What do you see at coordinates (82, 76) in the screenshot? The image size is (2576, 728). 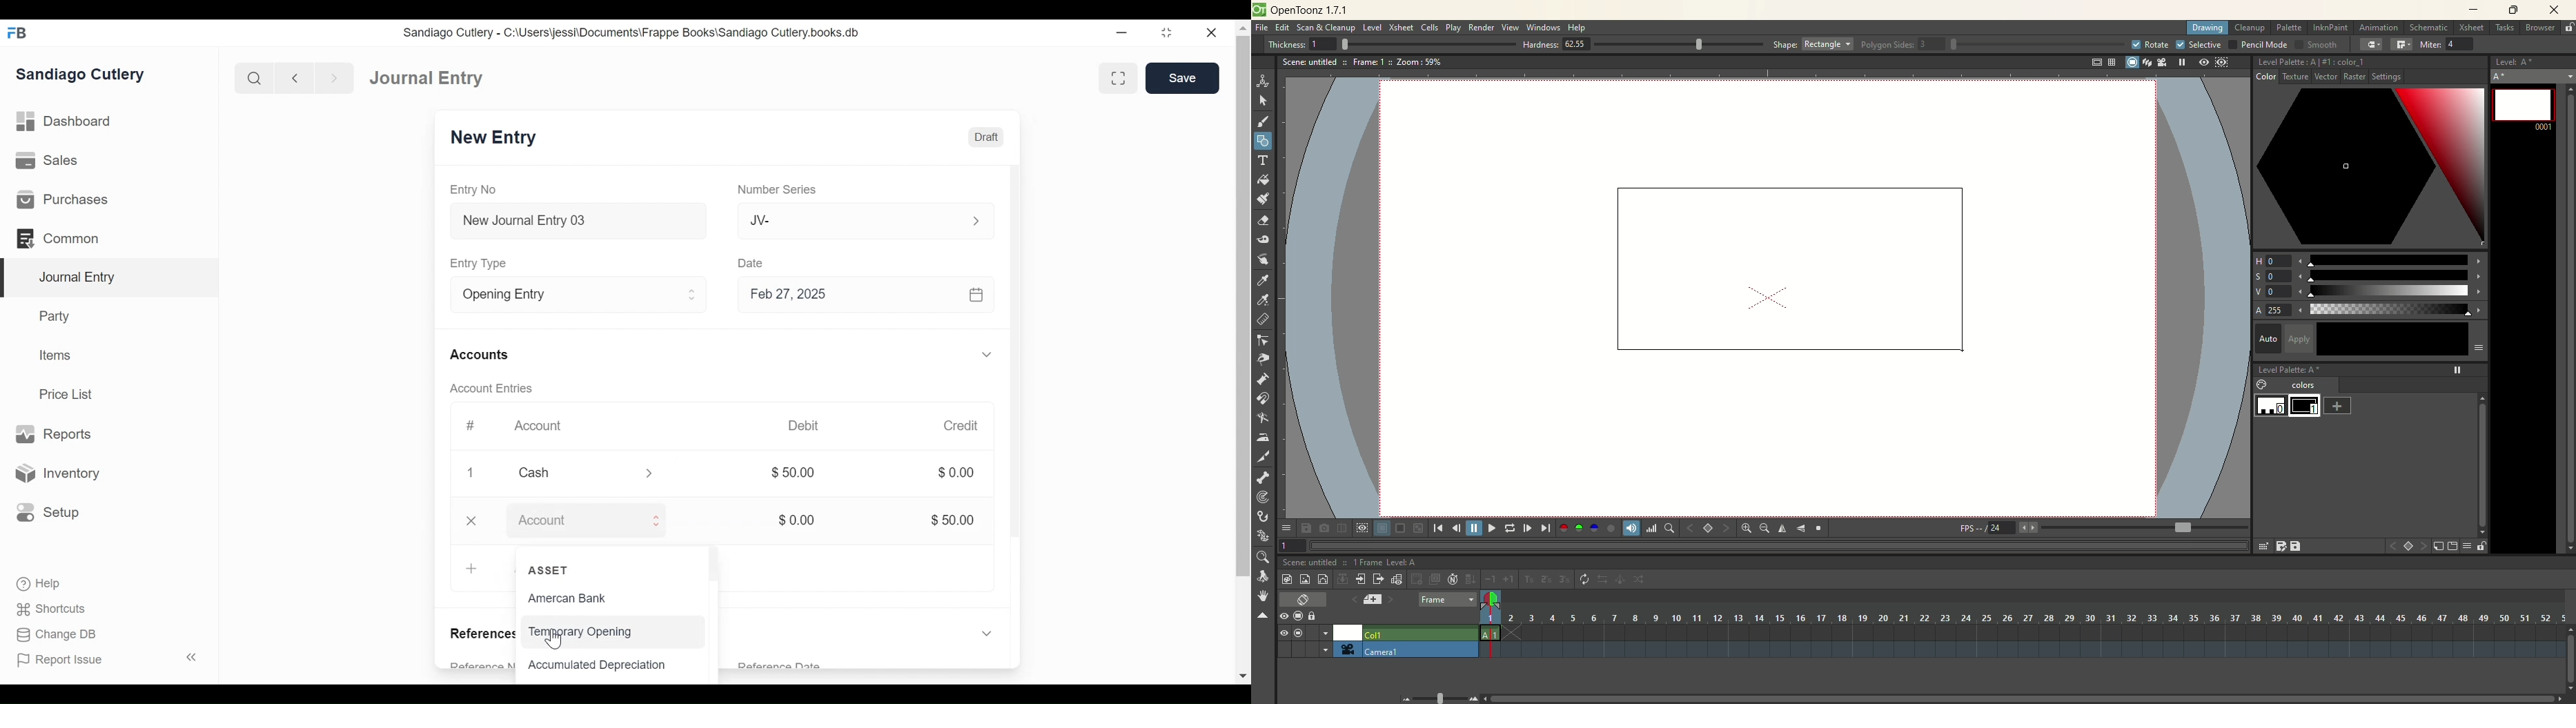 I see `Sandiago Cutlery` at bounding box center [82, 76].